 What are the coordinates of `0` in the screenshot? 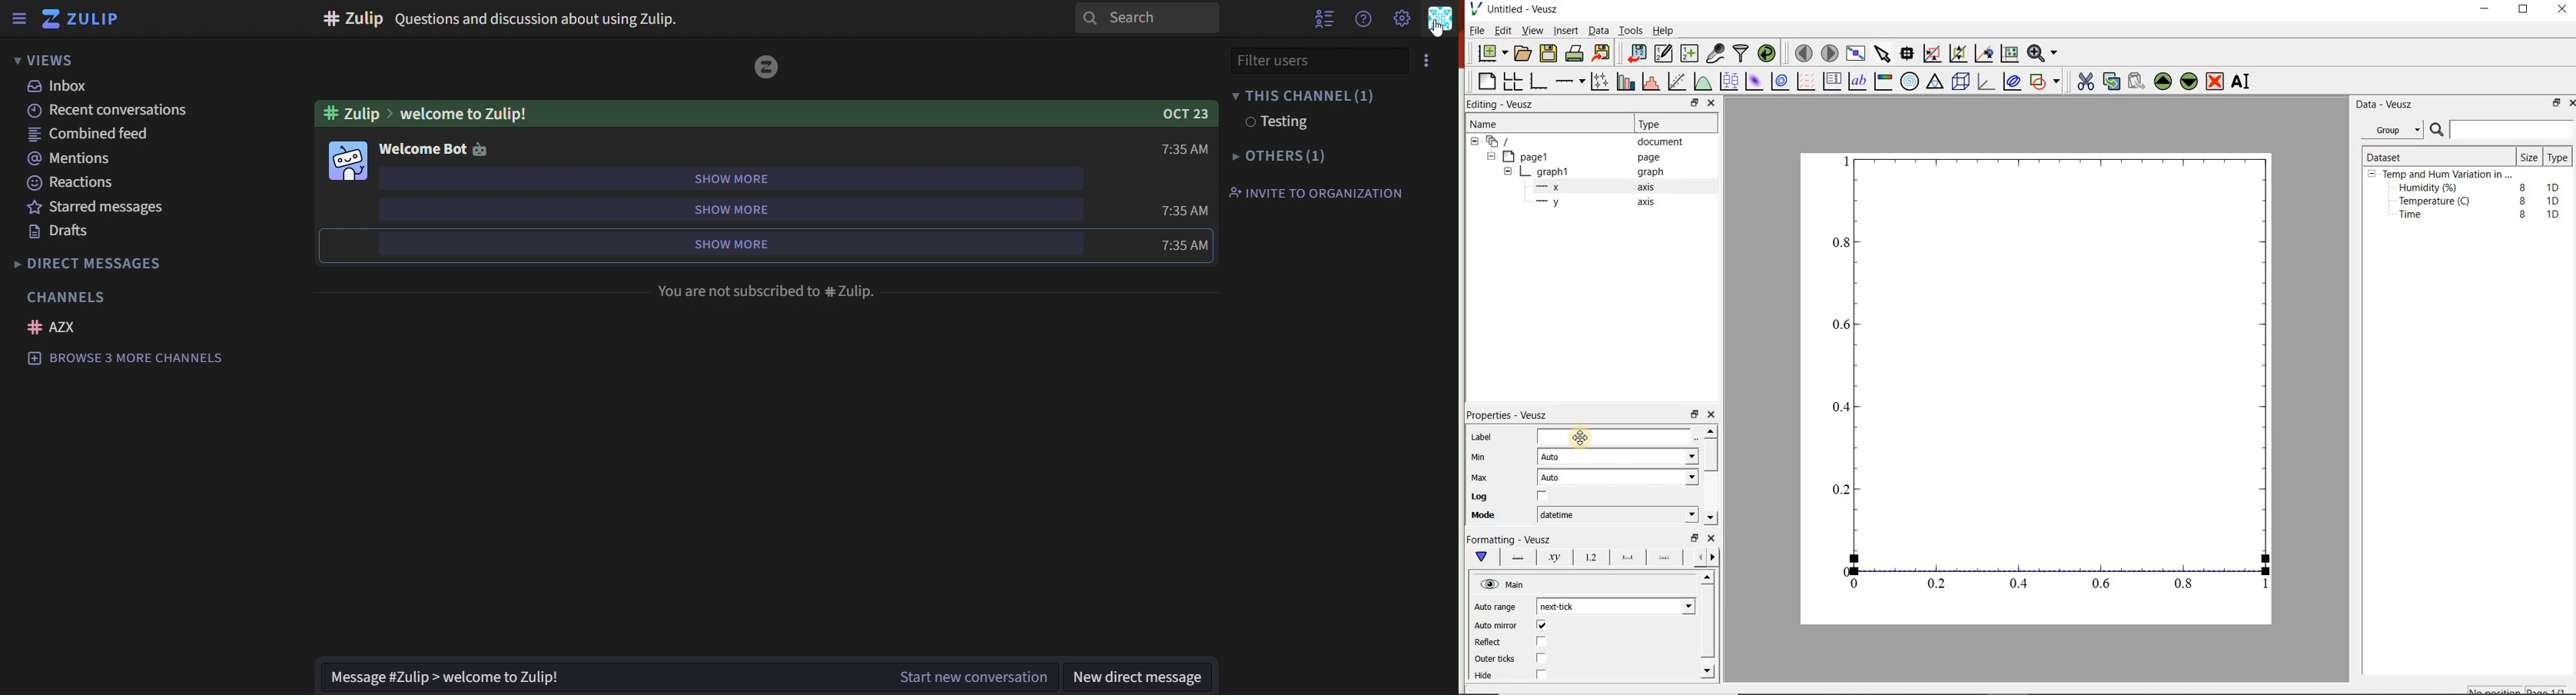 It's located at (1855, 583).